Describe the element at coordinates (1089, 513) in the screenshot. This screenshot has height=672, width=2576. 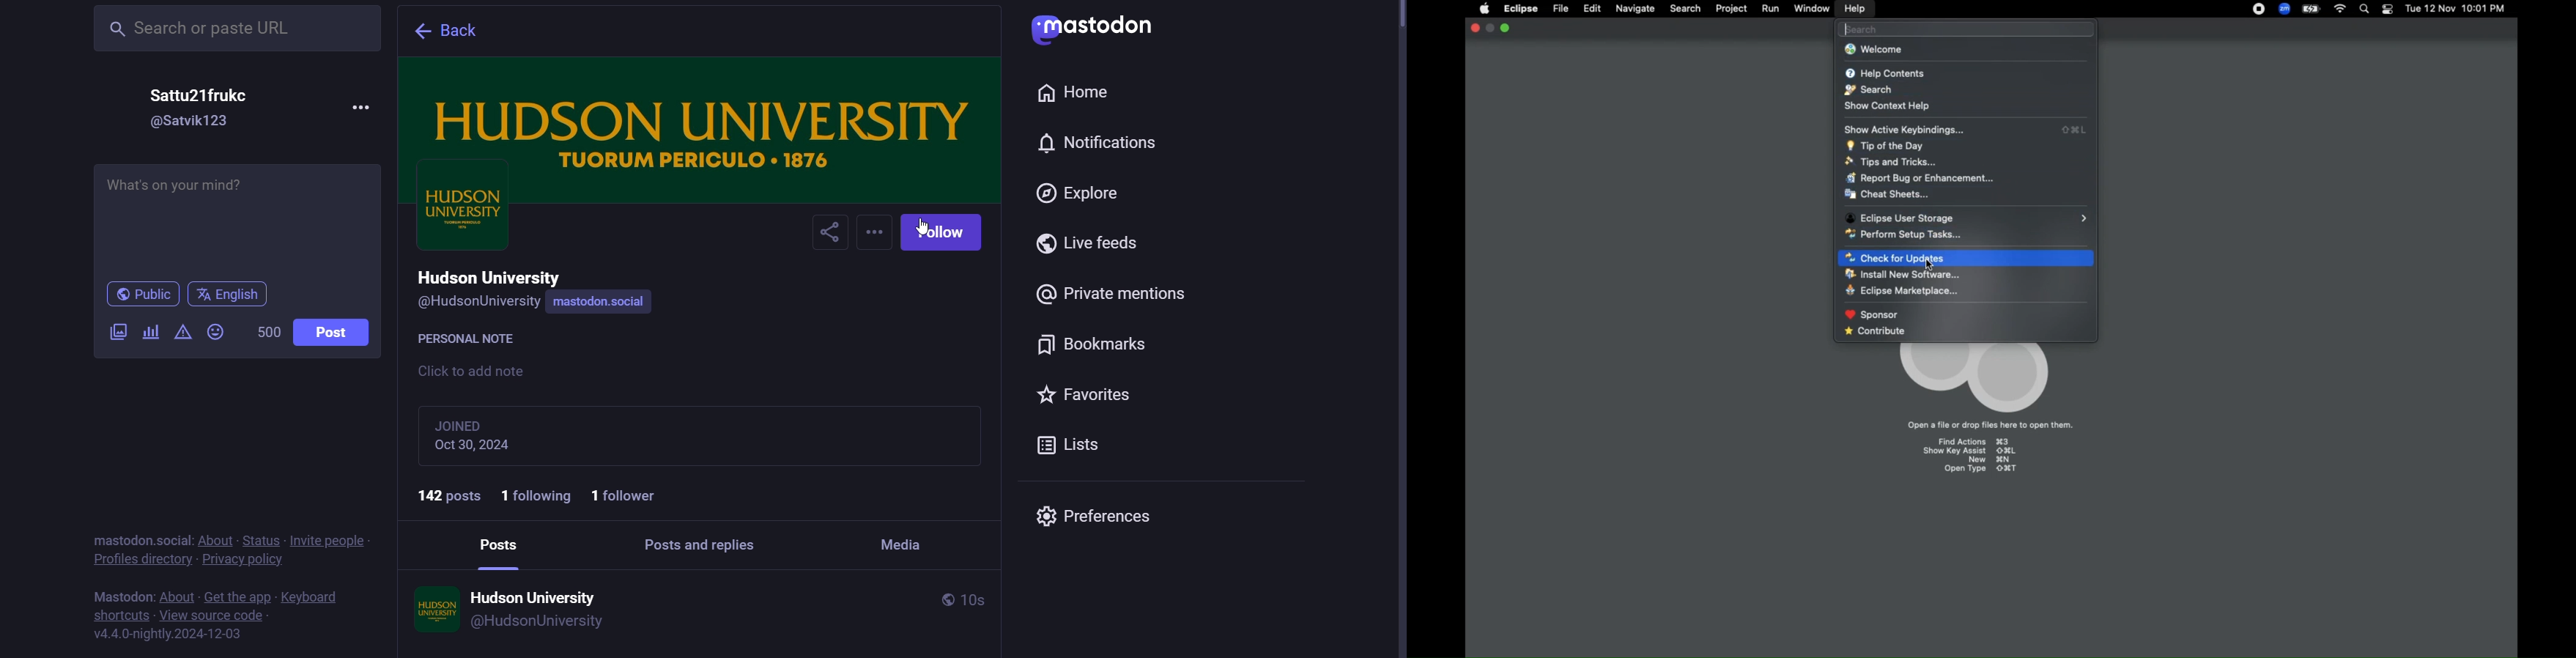
I see `preferences` at that location.